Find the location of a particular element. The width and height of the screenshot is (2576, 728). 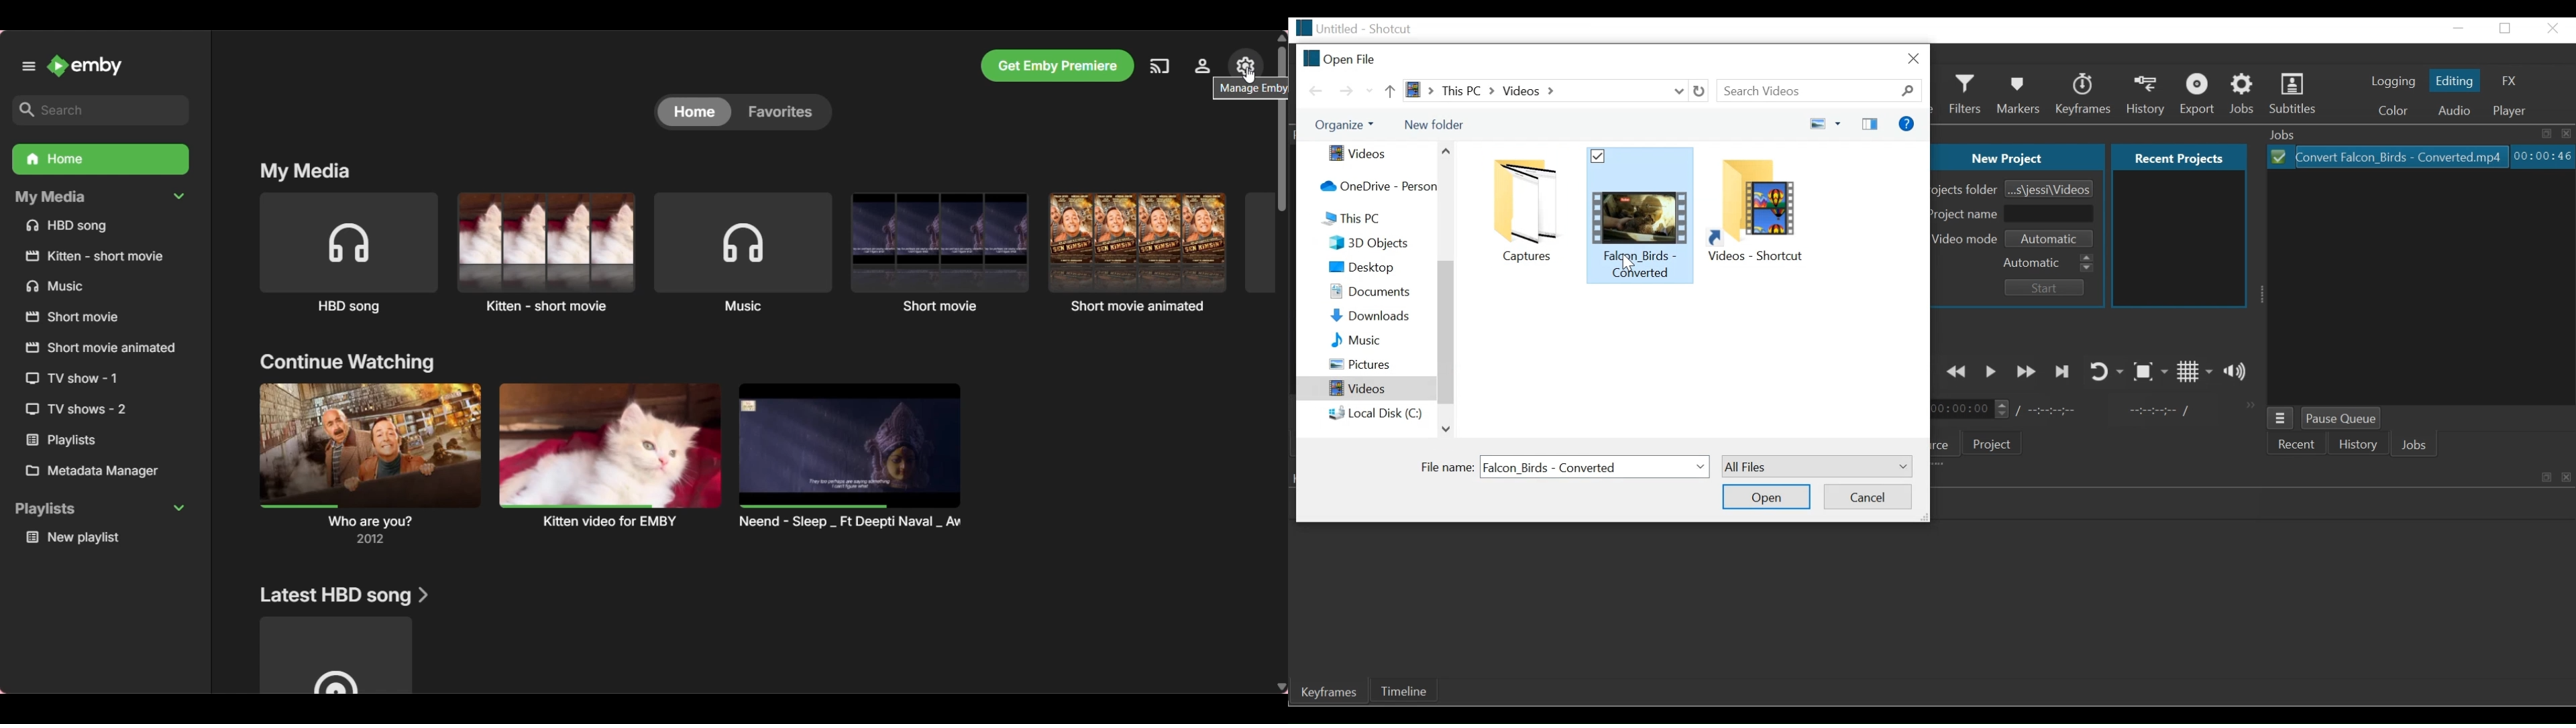

Go Forward is located at coordinates (1346, 91).